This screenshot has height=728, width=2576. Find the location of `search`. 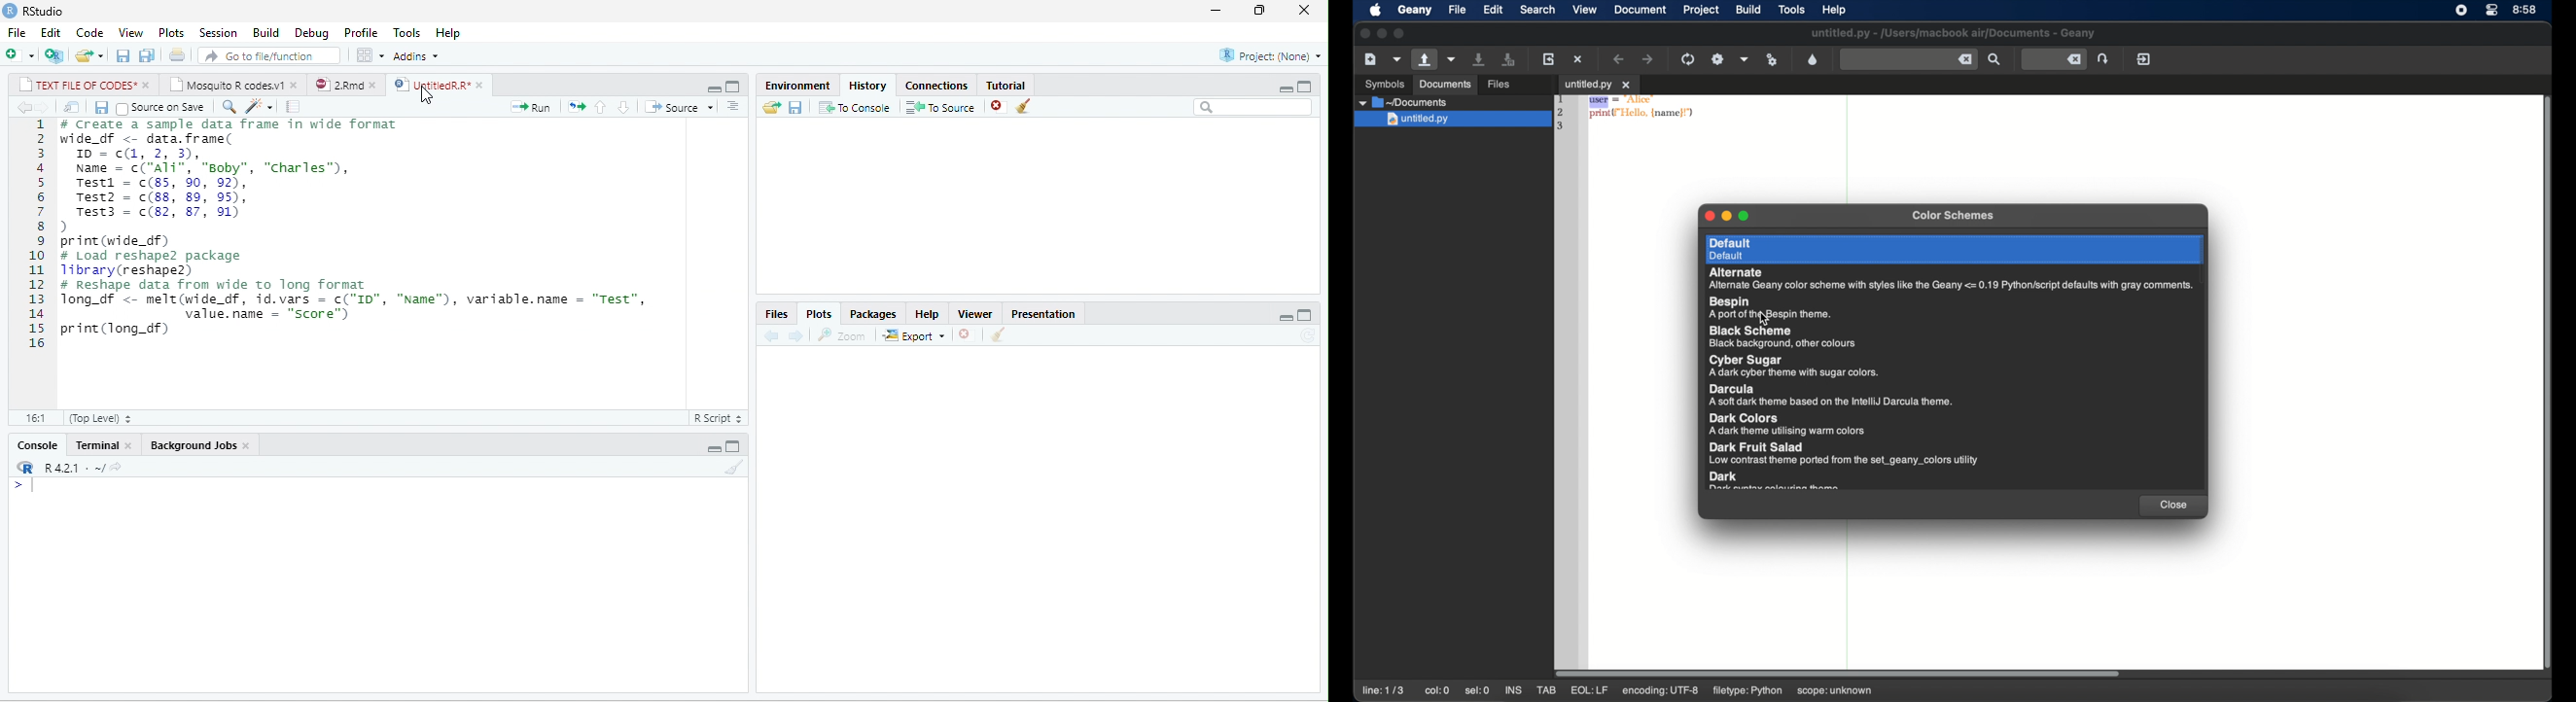

search is located at coordinates (229, 107).